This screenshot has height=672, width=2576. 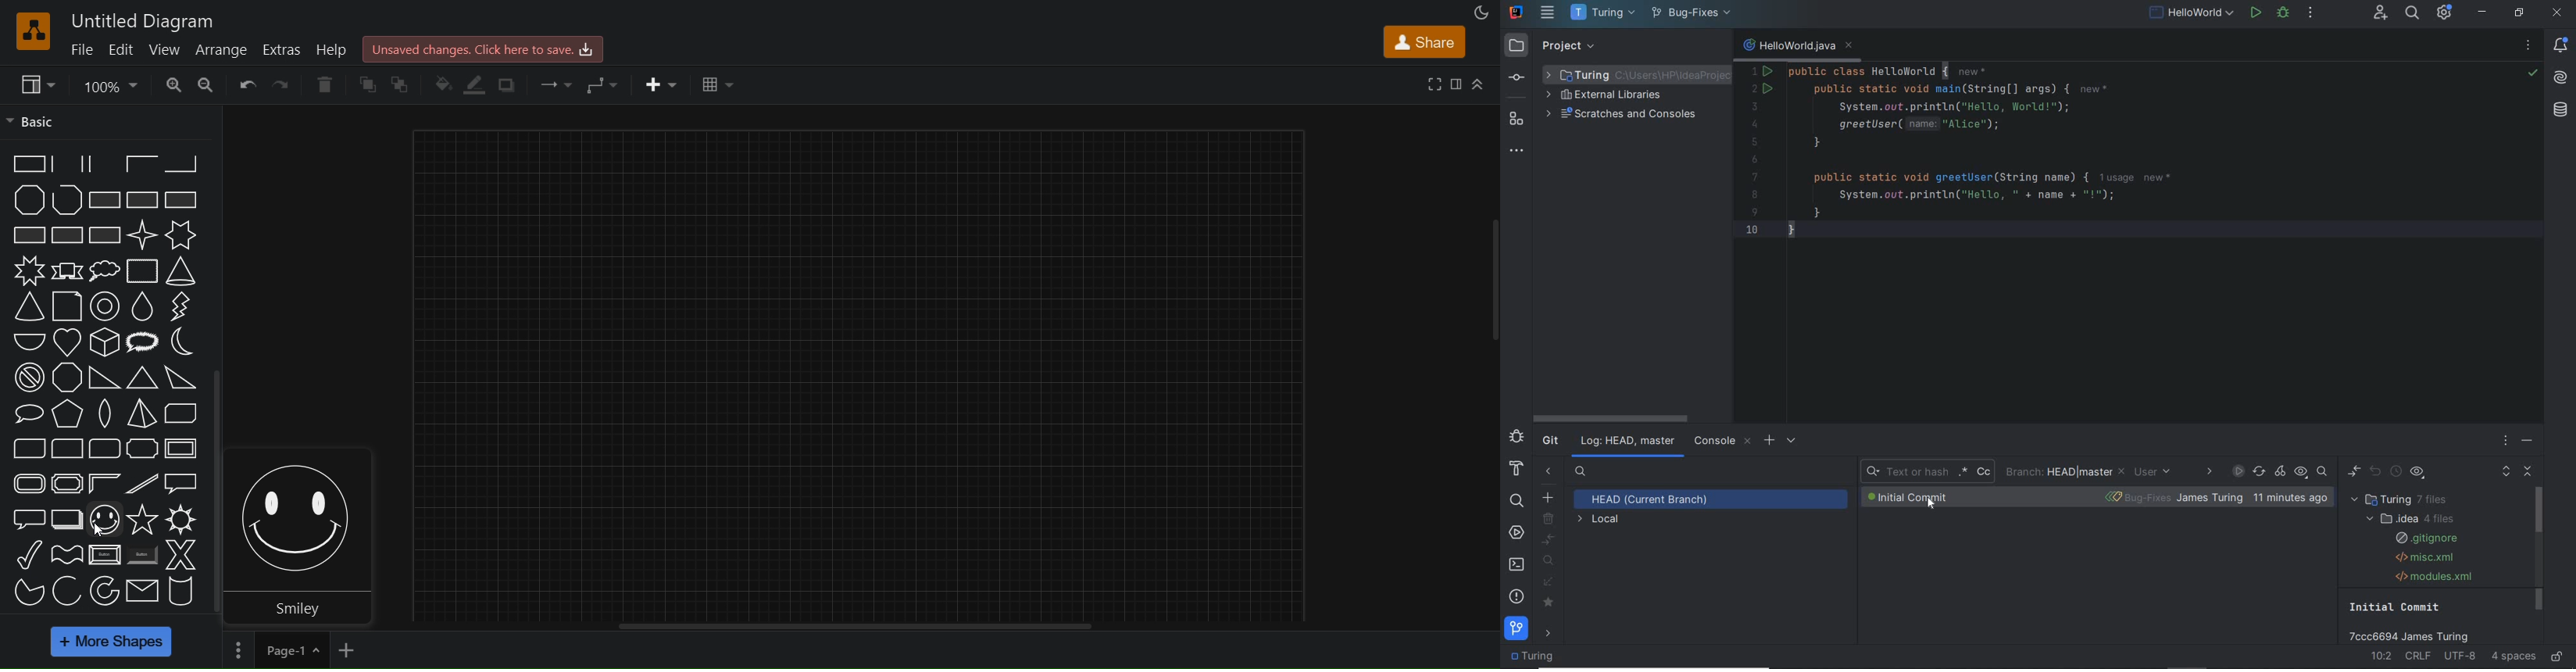 I want to click on diagonal snip rectangle, so click(x=183, y=413).